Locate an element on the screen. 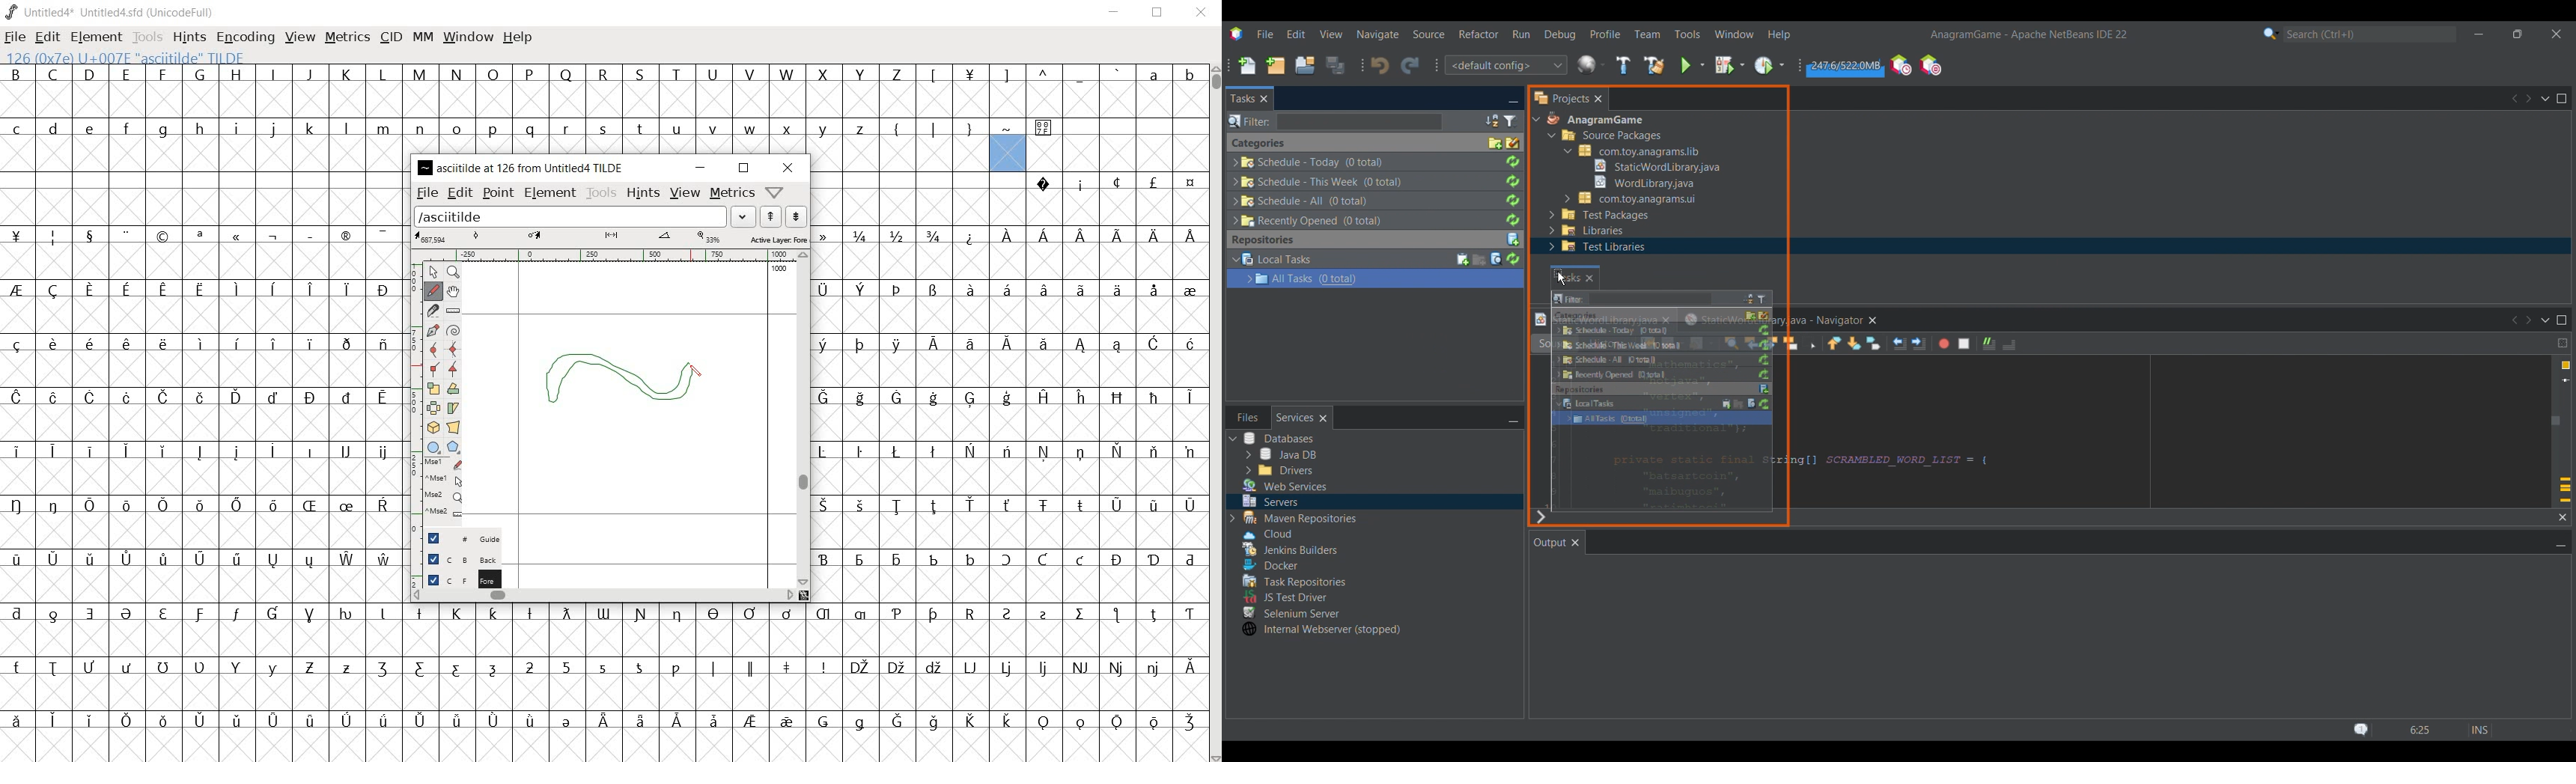  Start macro recording is located at coordinates (1944, 344).